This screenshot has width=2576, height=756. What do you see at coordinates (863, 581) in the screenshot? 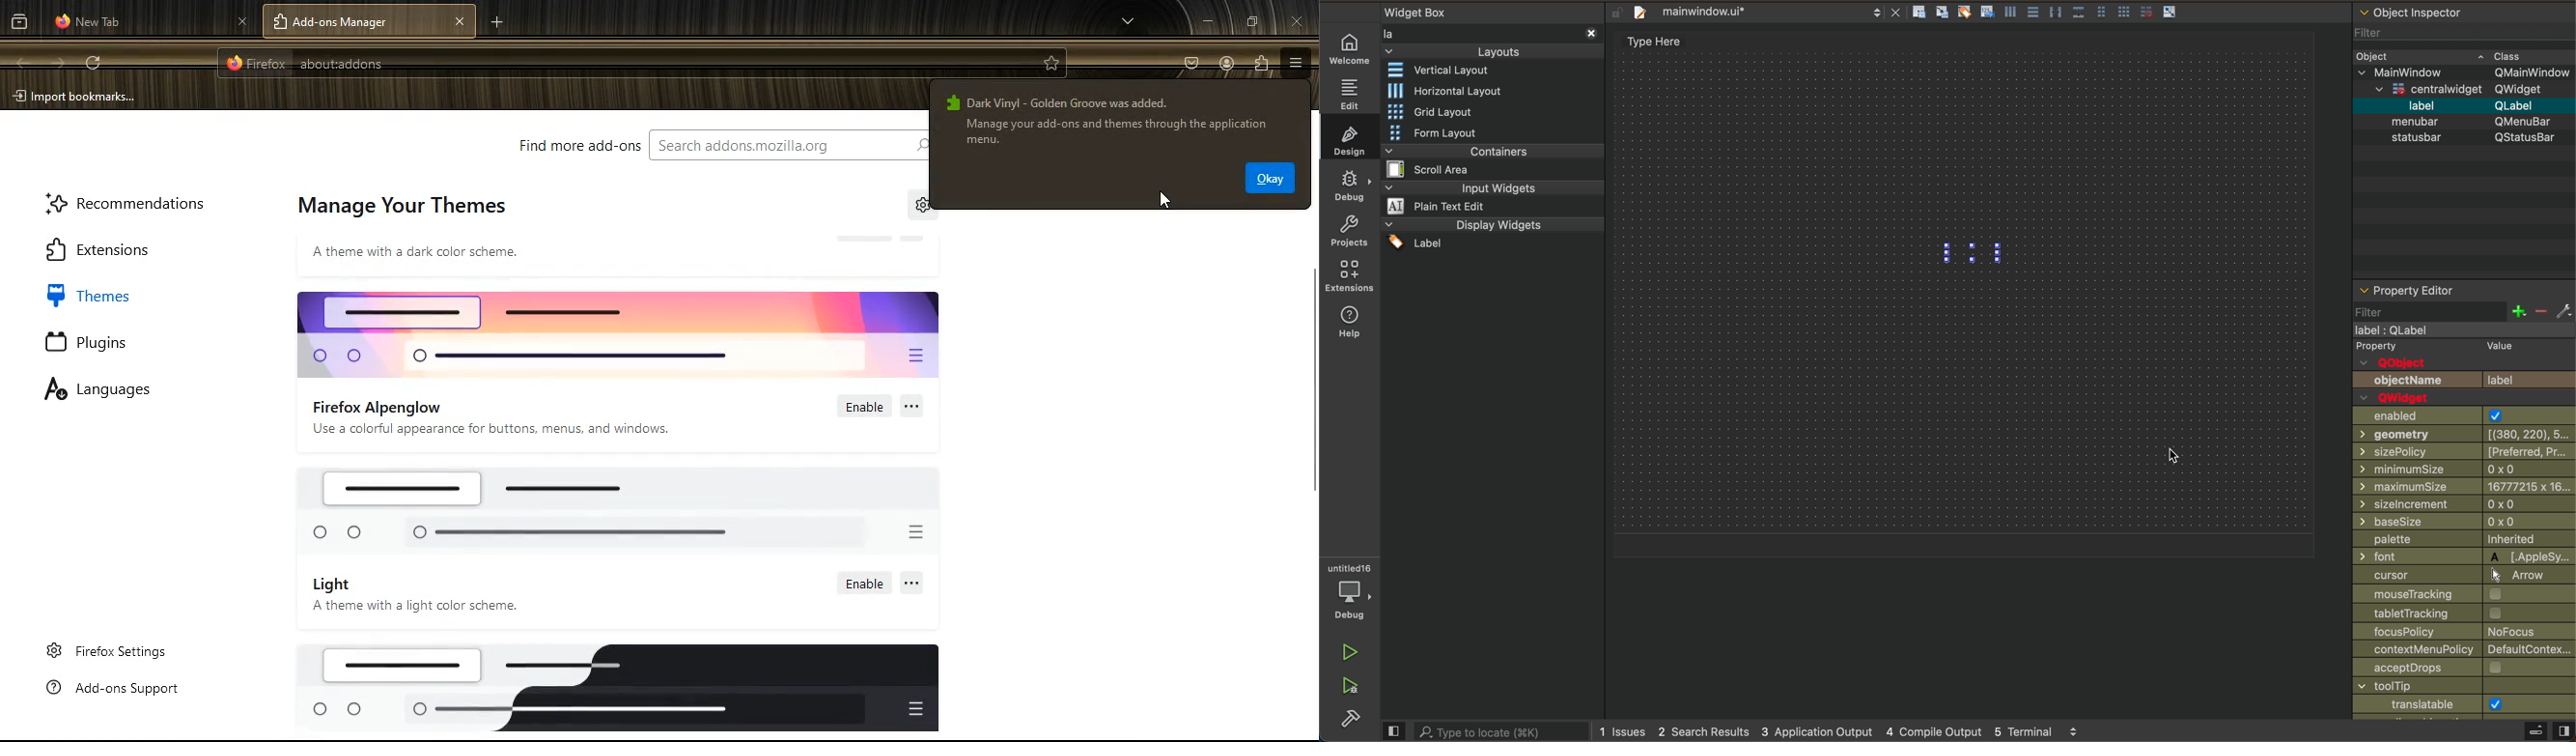
I see `Enable` at bounding box center [863, 581].